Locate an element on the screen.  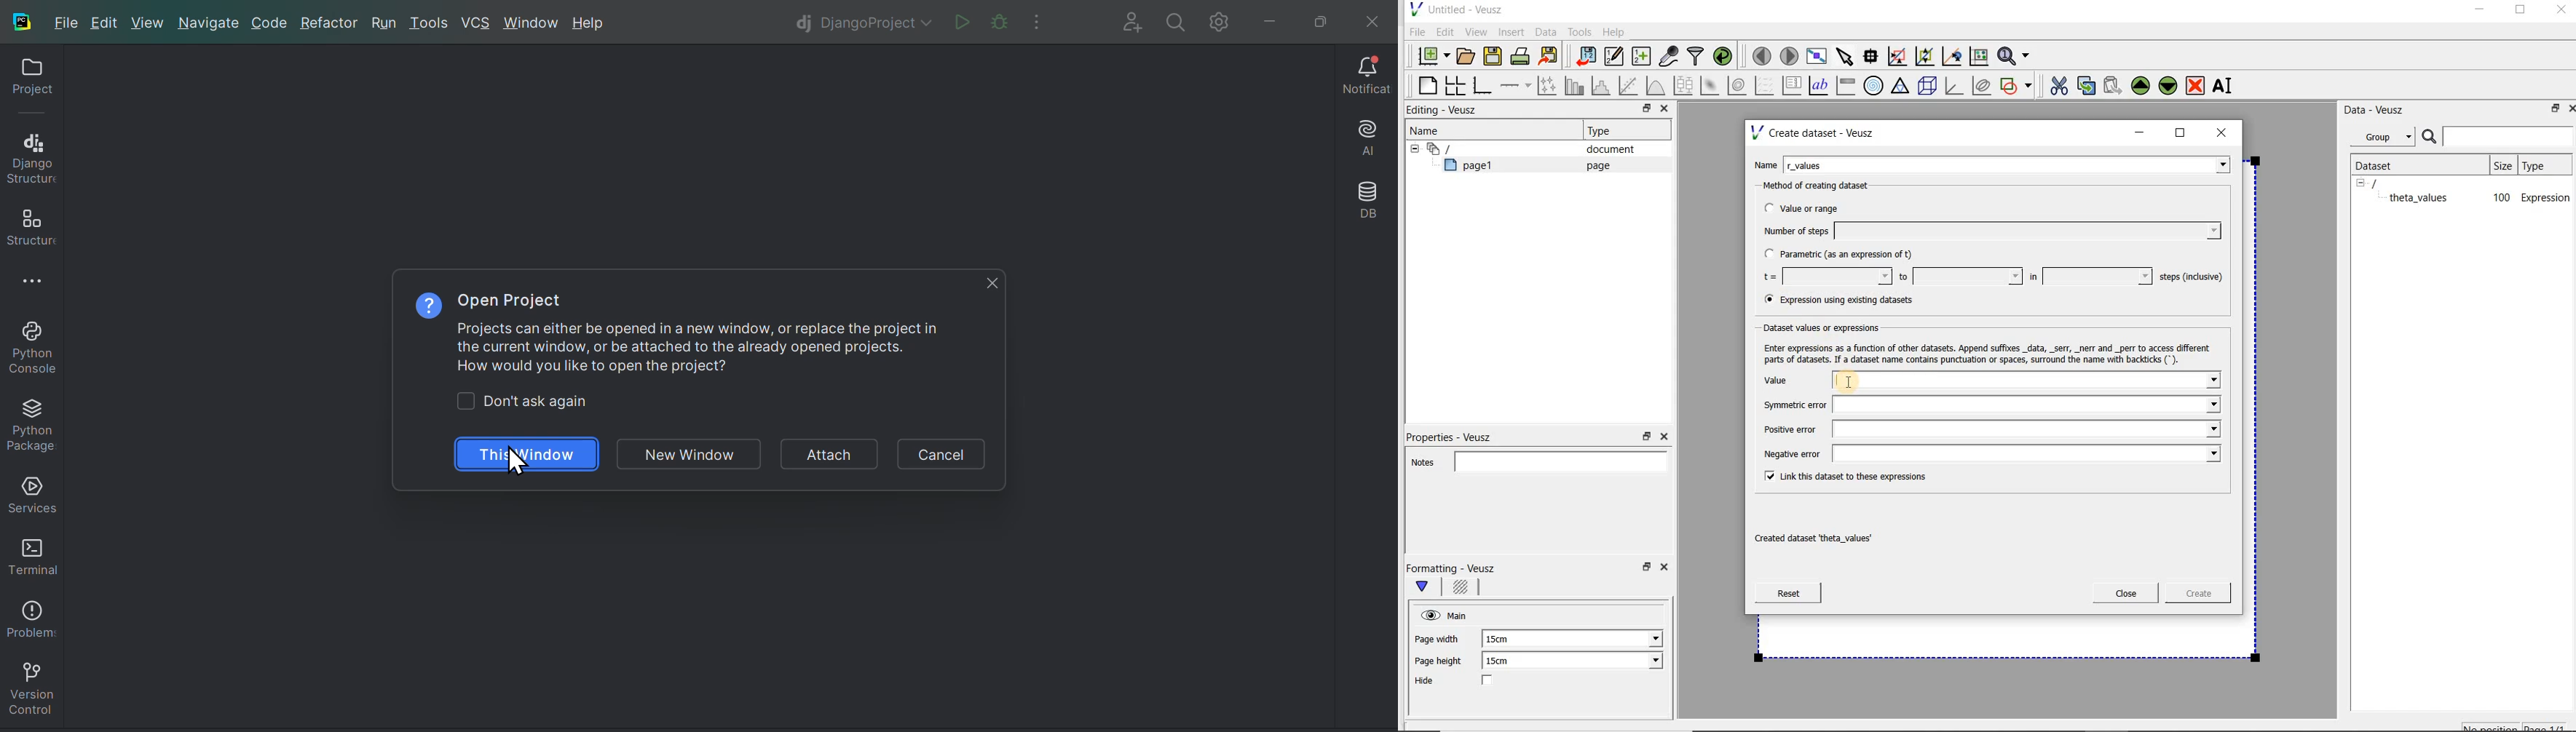
Notes is located at coordinates (1535, 460).